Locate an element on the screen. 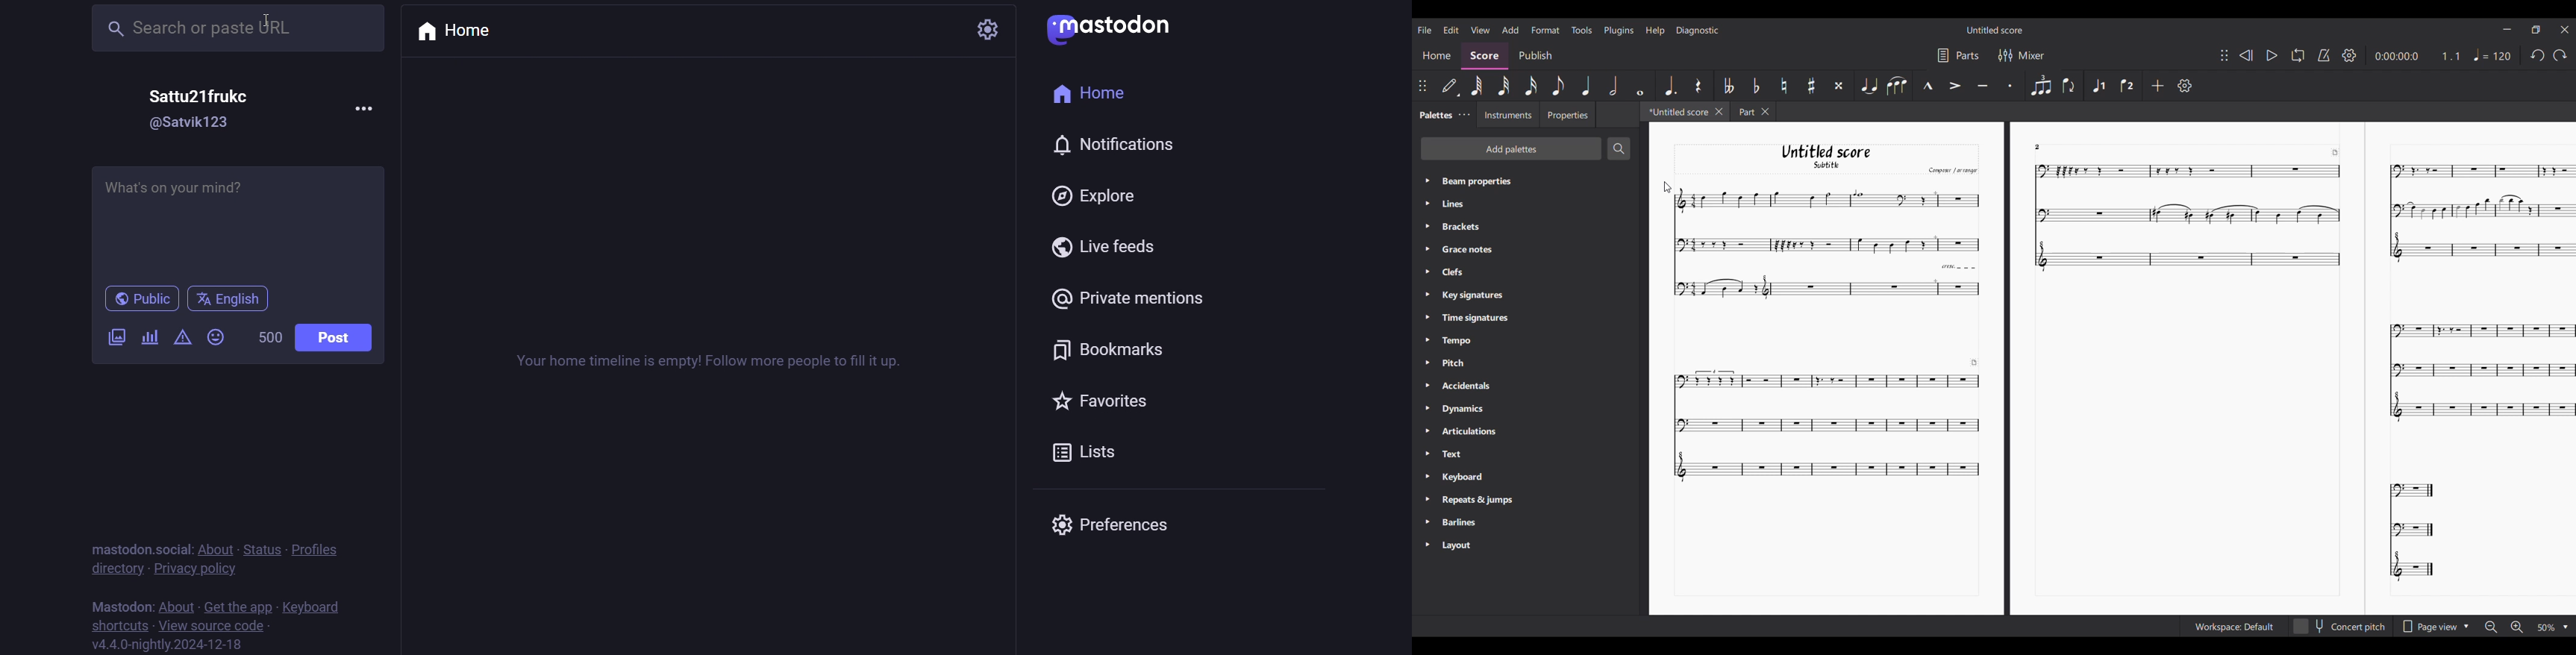  image/video is located at coordinates (113, 337).